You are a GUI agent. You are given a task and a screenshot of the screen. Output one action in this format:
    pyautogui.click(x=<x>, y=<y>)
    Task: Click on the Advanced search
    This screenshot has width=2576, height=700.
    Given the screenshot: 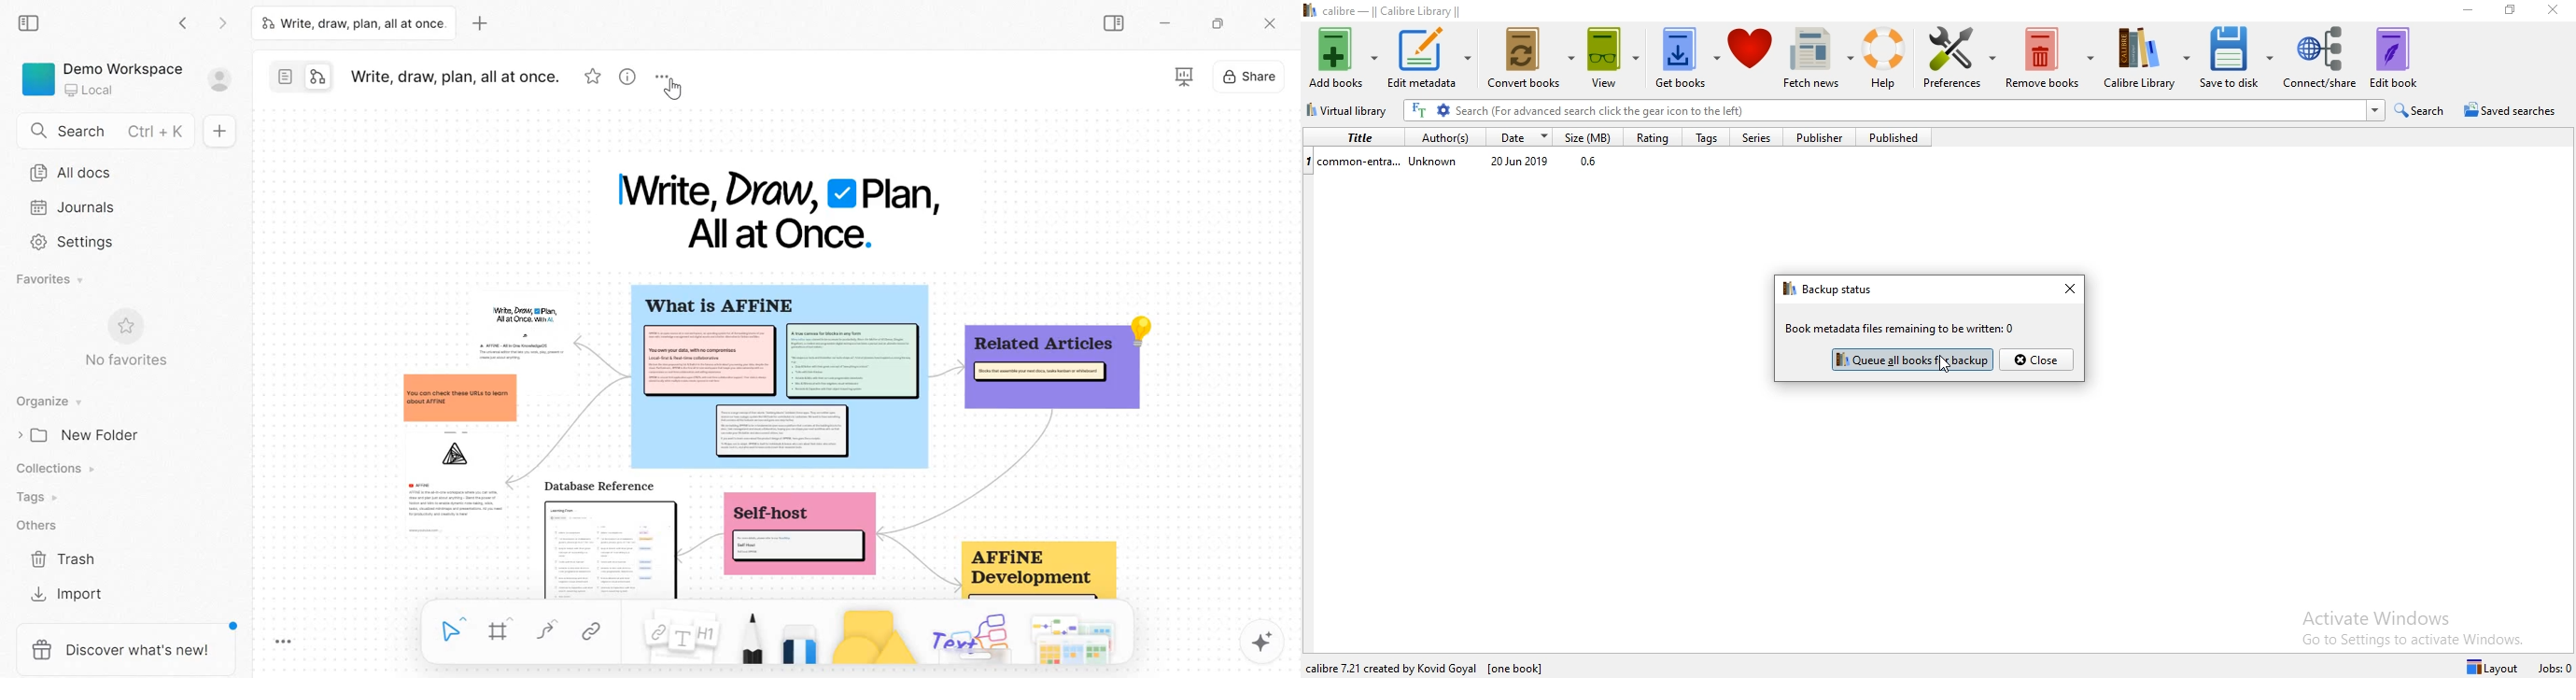 What is the action you would take?
    pyautogui.click(x=1443, y=111)
    